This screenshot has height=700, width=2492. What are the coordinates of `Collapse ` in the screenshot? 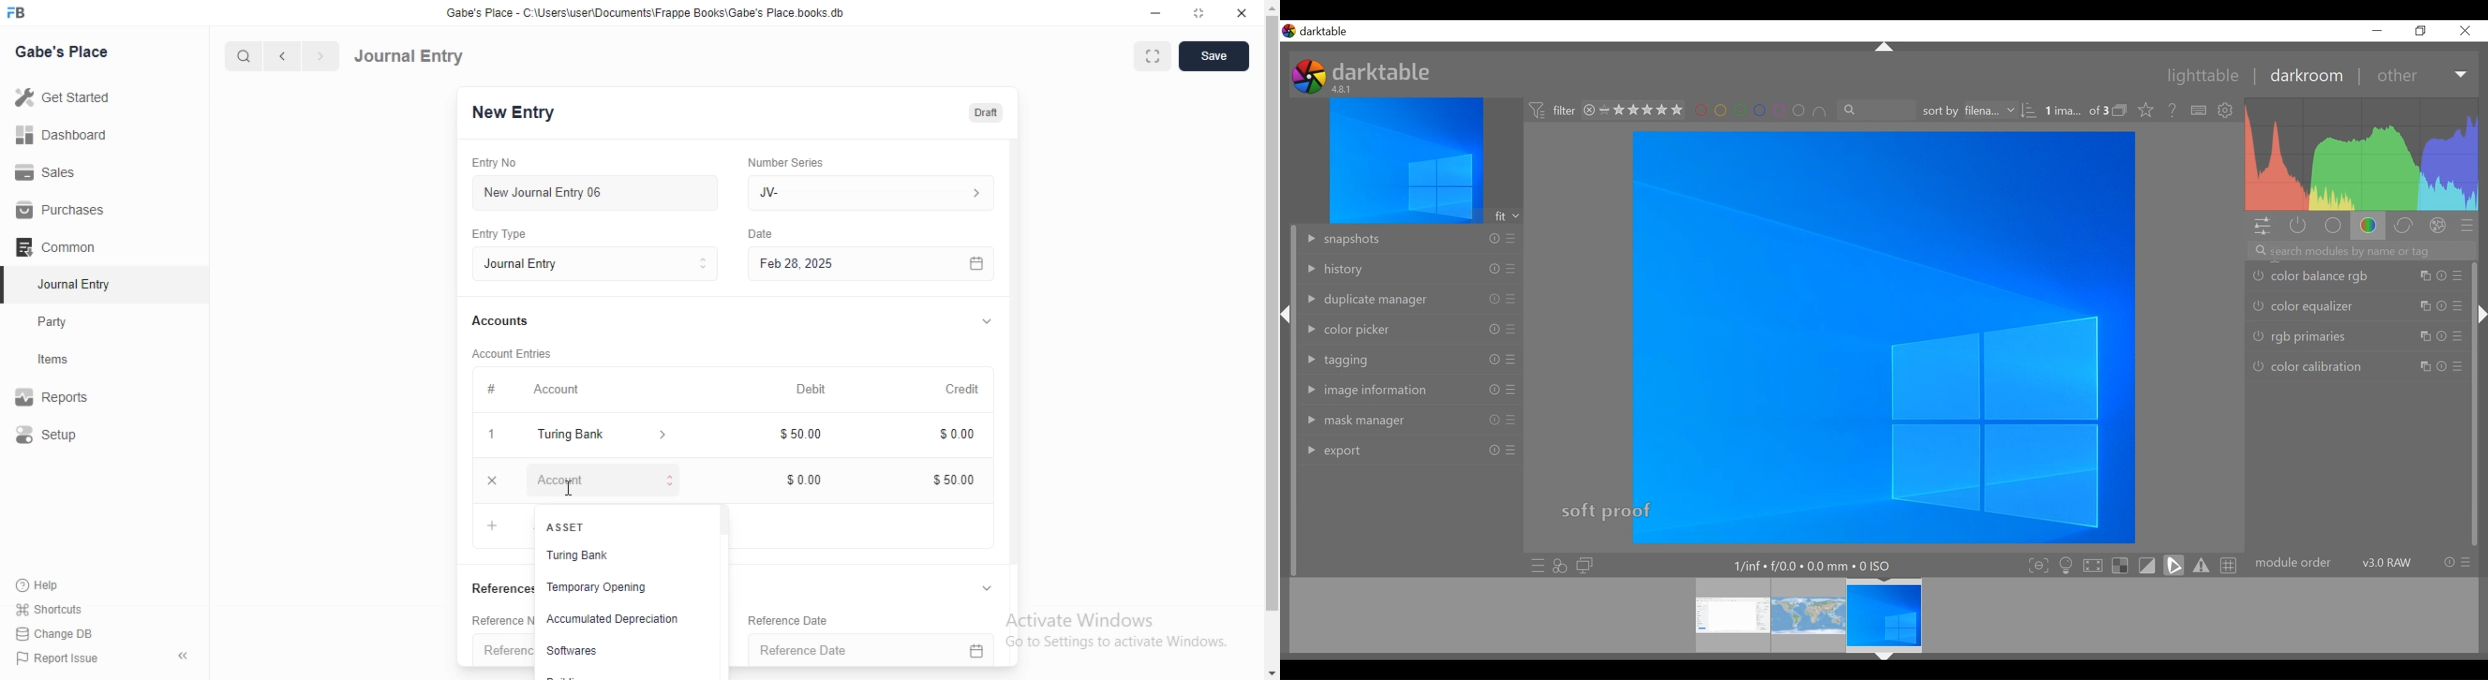 It's located at (2481, 314).